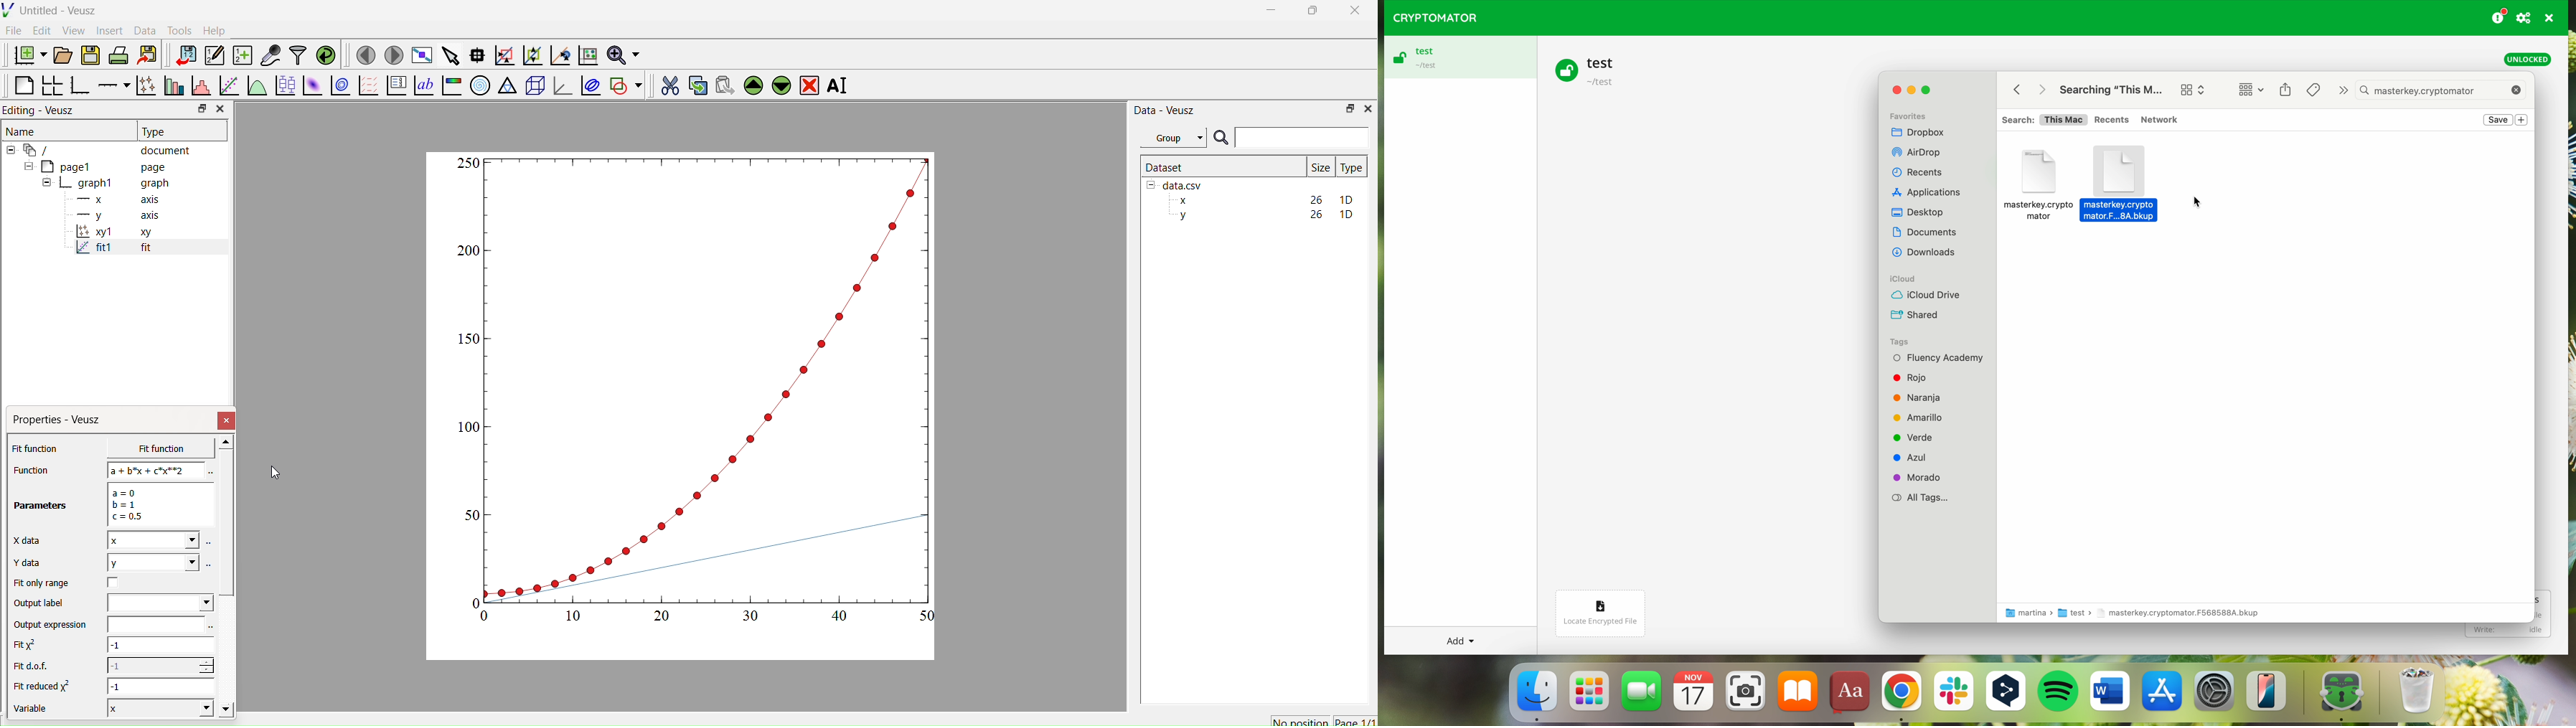 The height and width of the screenshot is (728, 2576). What do you see at coordinates (2498, 120) in the screenshot?
I see `save button` at bounding box center [2498, 120].